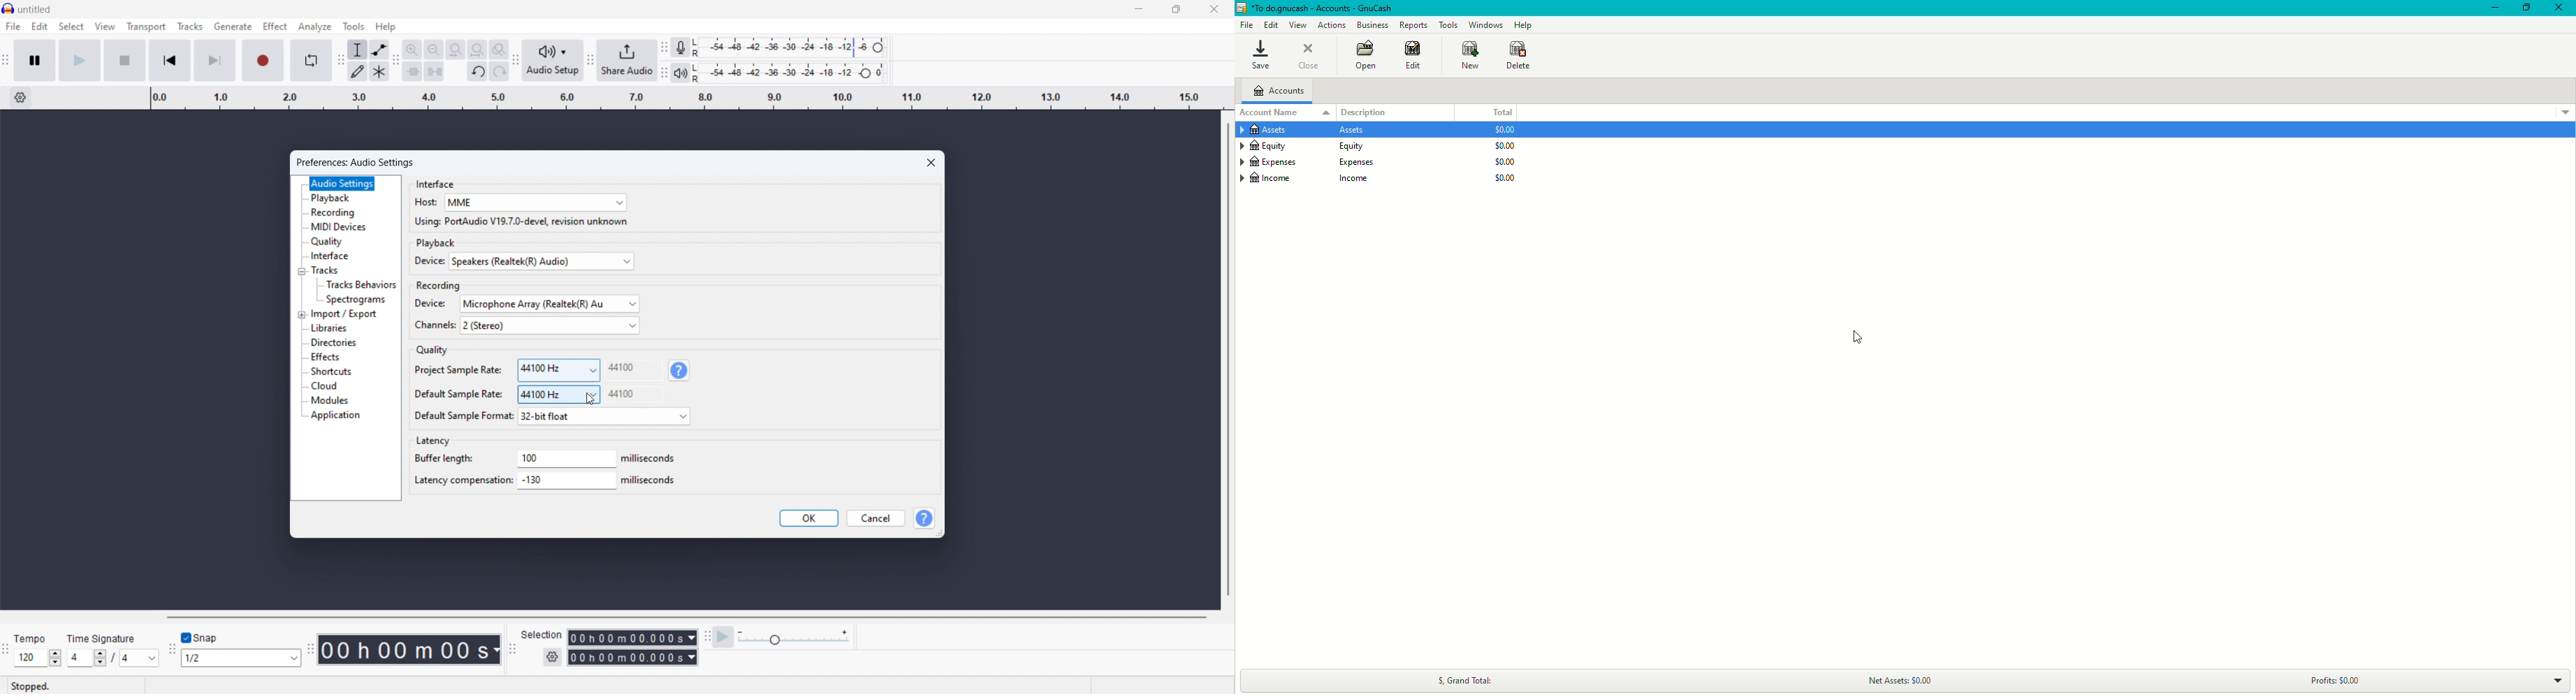 This screenshot has width=2576, height=700. Describe the element at coordinates (635, 394) in the screenshot. I see `44100` at that location.